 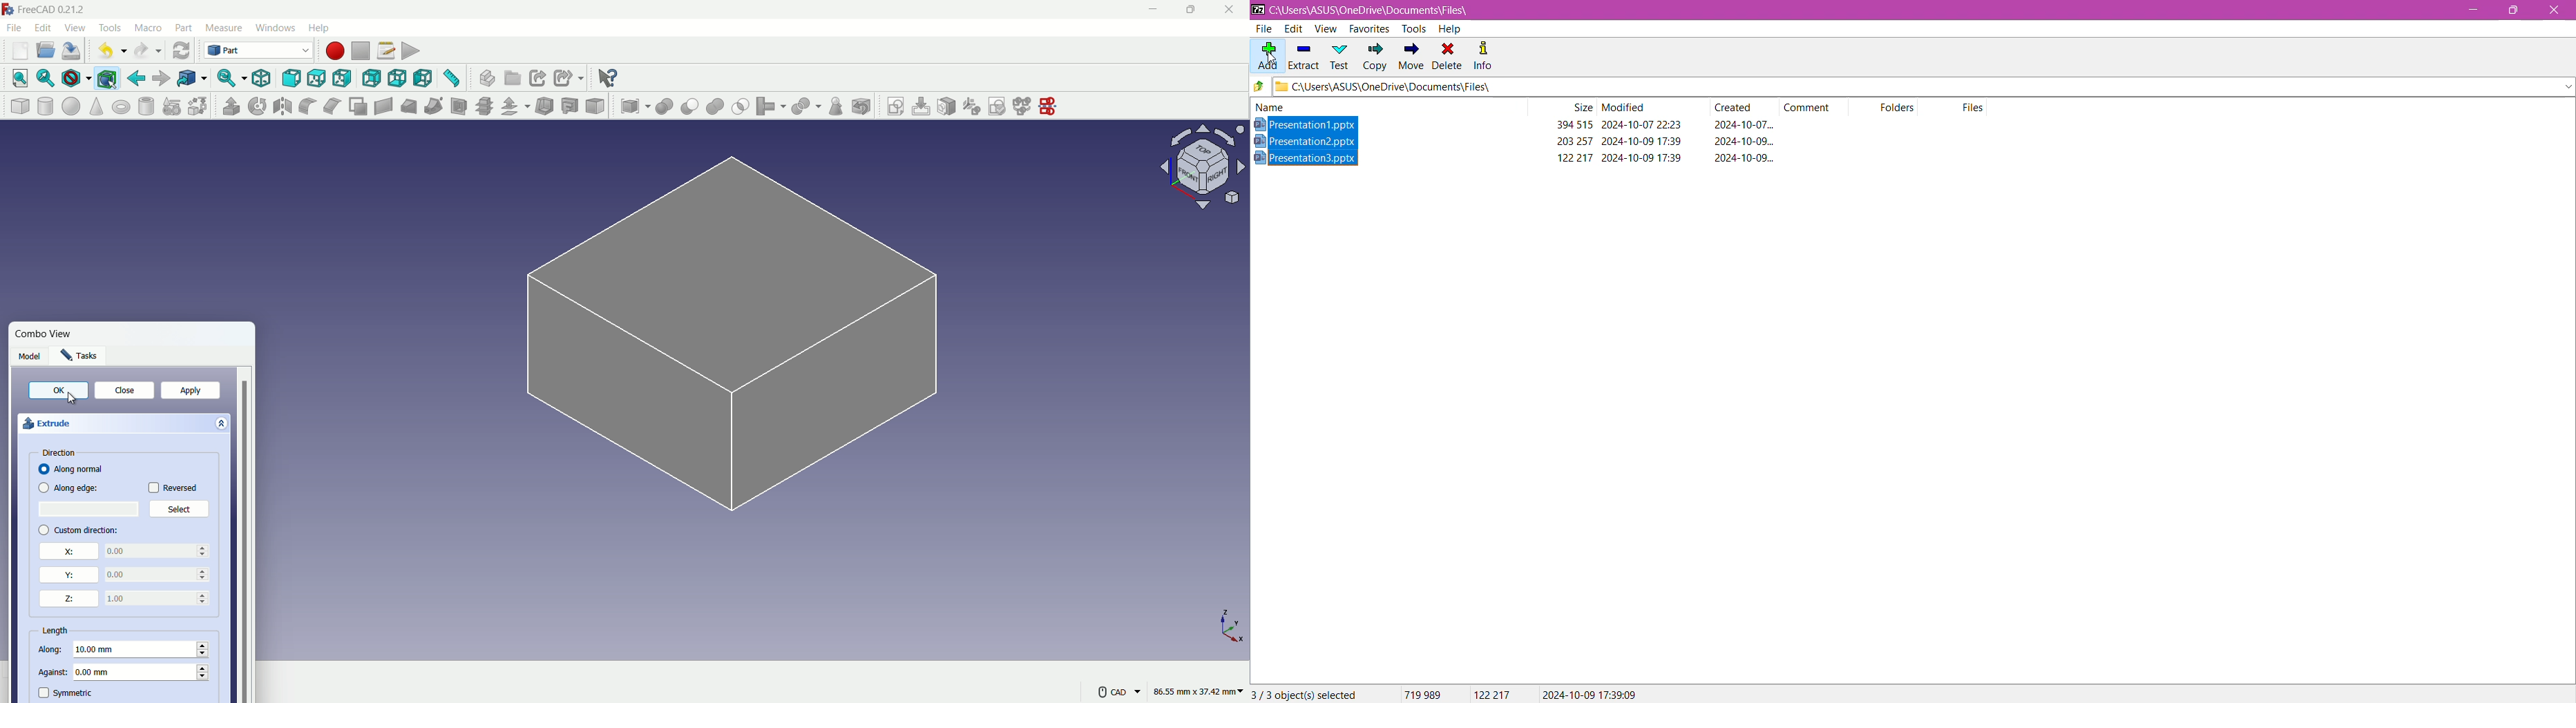 What do you see at coordinates (80, 693) in the screenshot?
I see `symmetric` at bounding box center [80, 693].